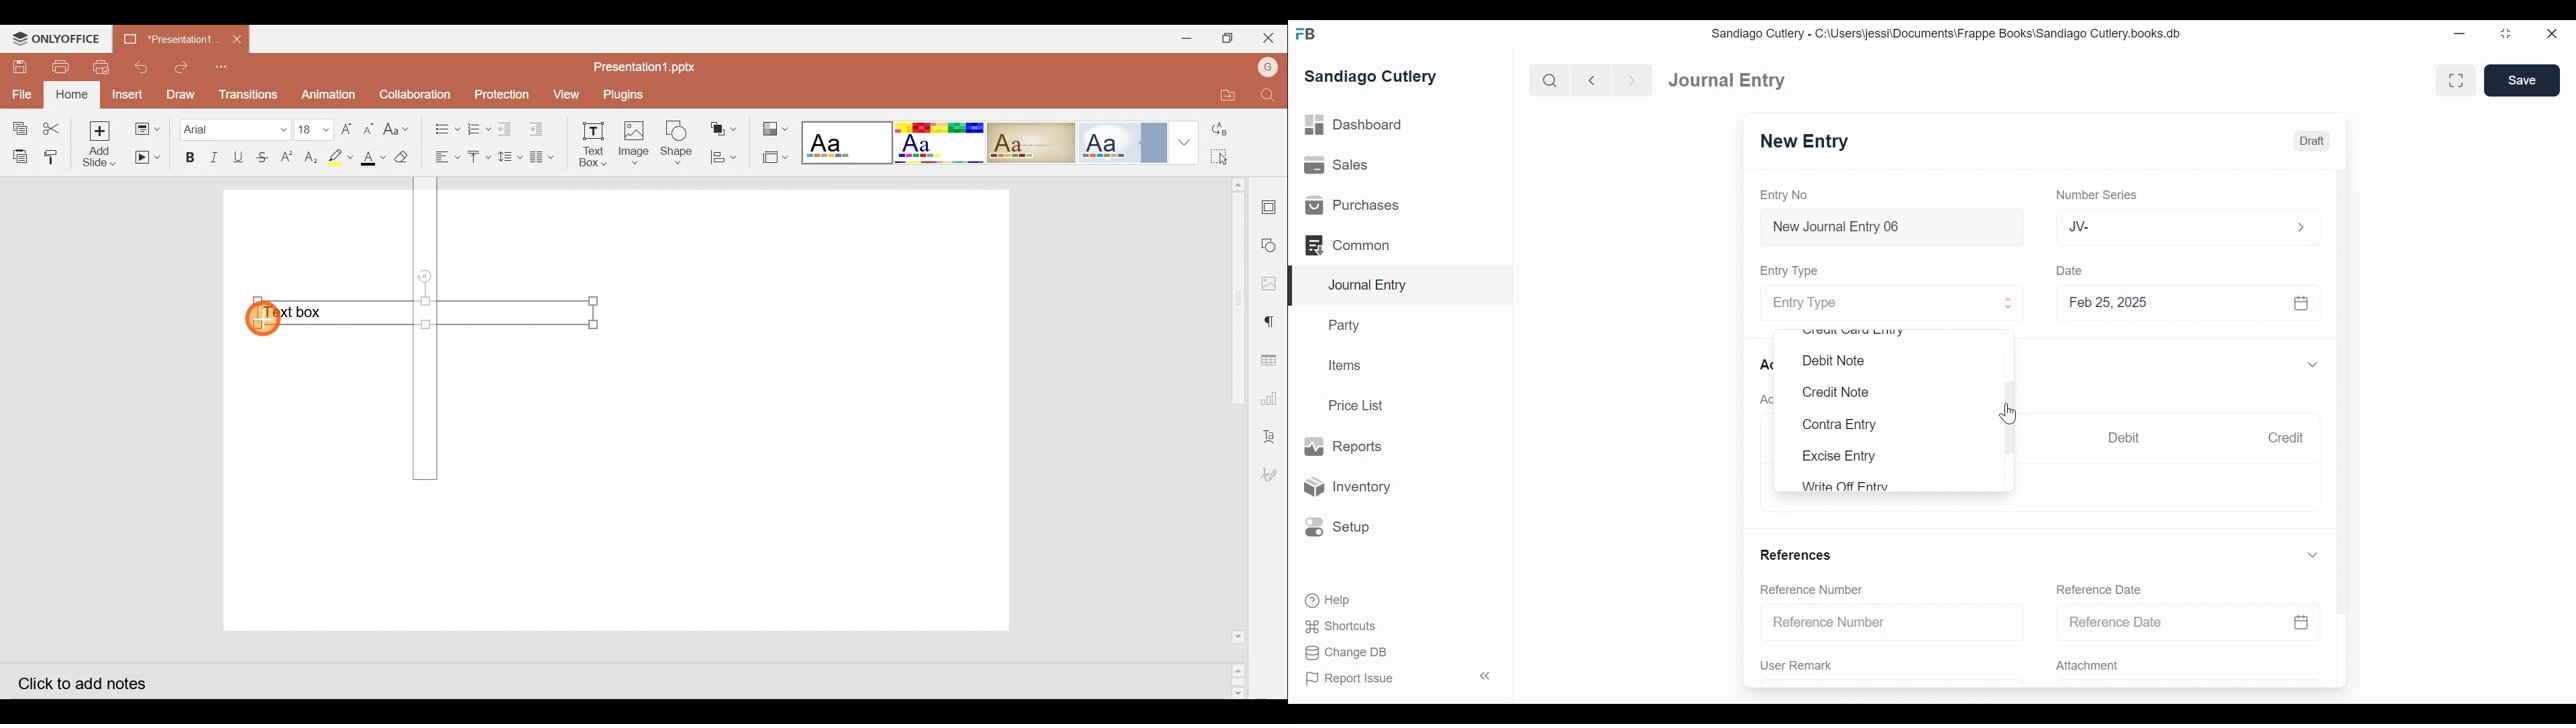 The width and height of the screenshot is (2576, 728). I want to click on Report Issue, so click(1401, 678).